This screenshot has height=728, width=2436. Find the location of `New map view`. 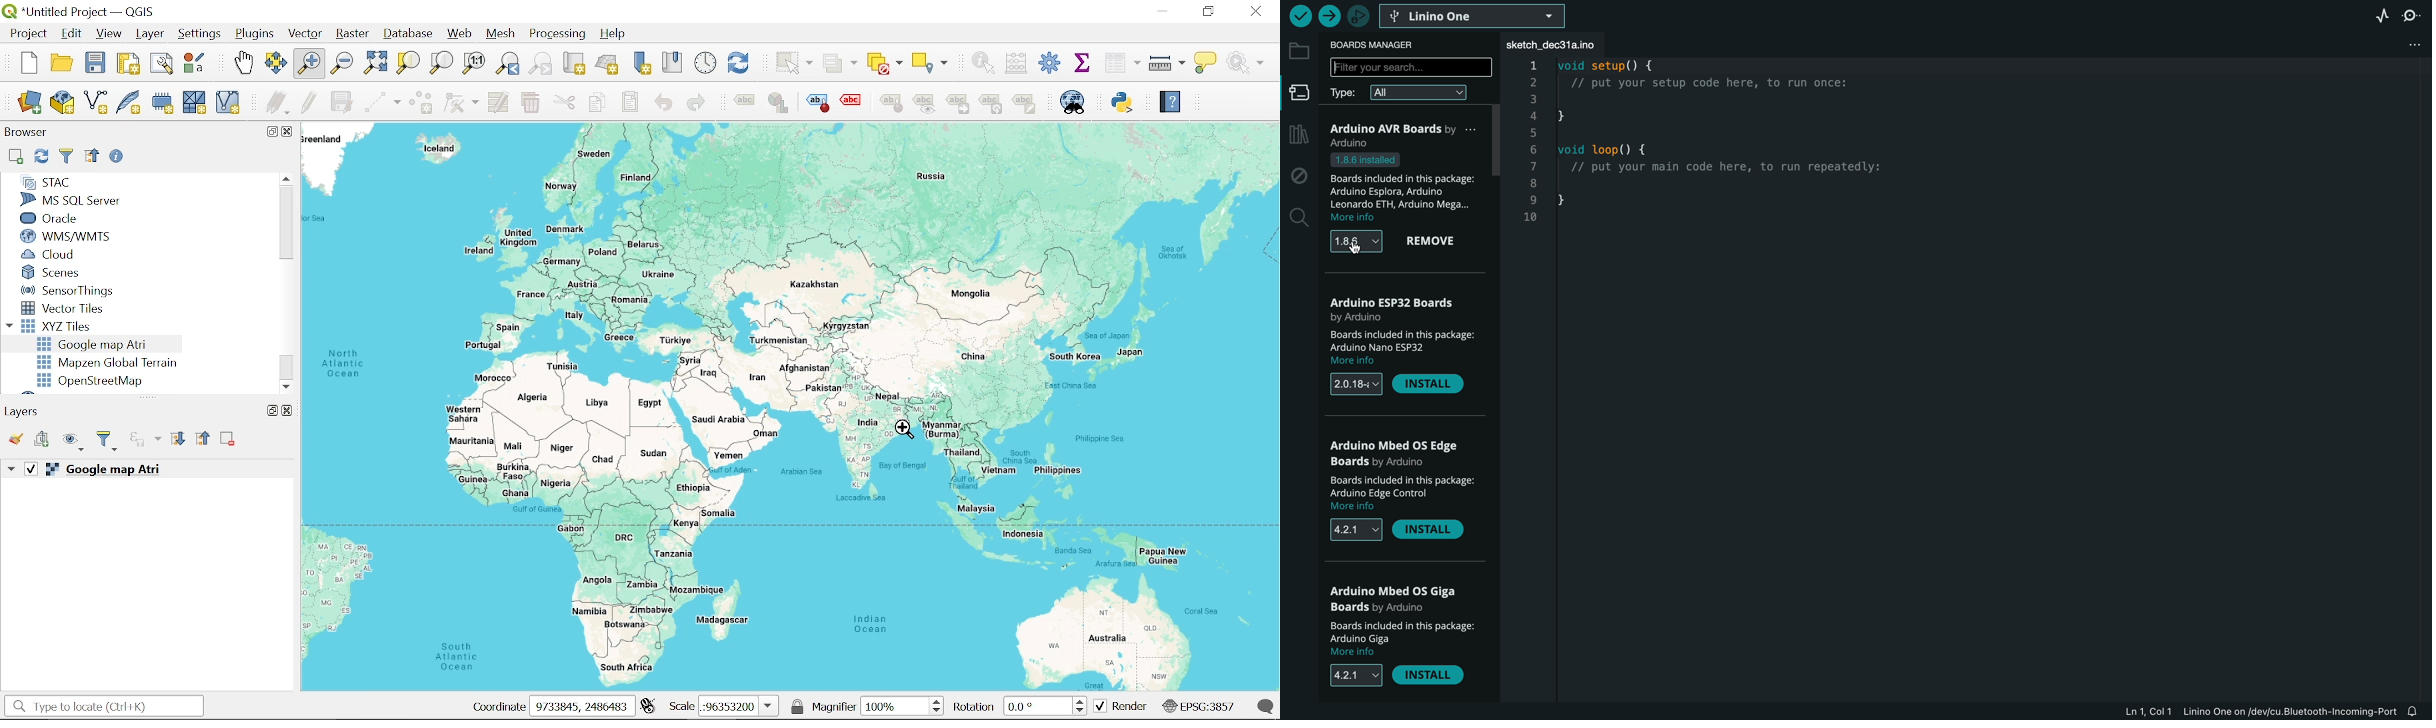

New map view is located at coordinates (574, 65).